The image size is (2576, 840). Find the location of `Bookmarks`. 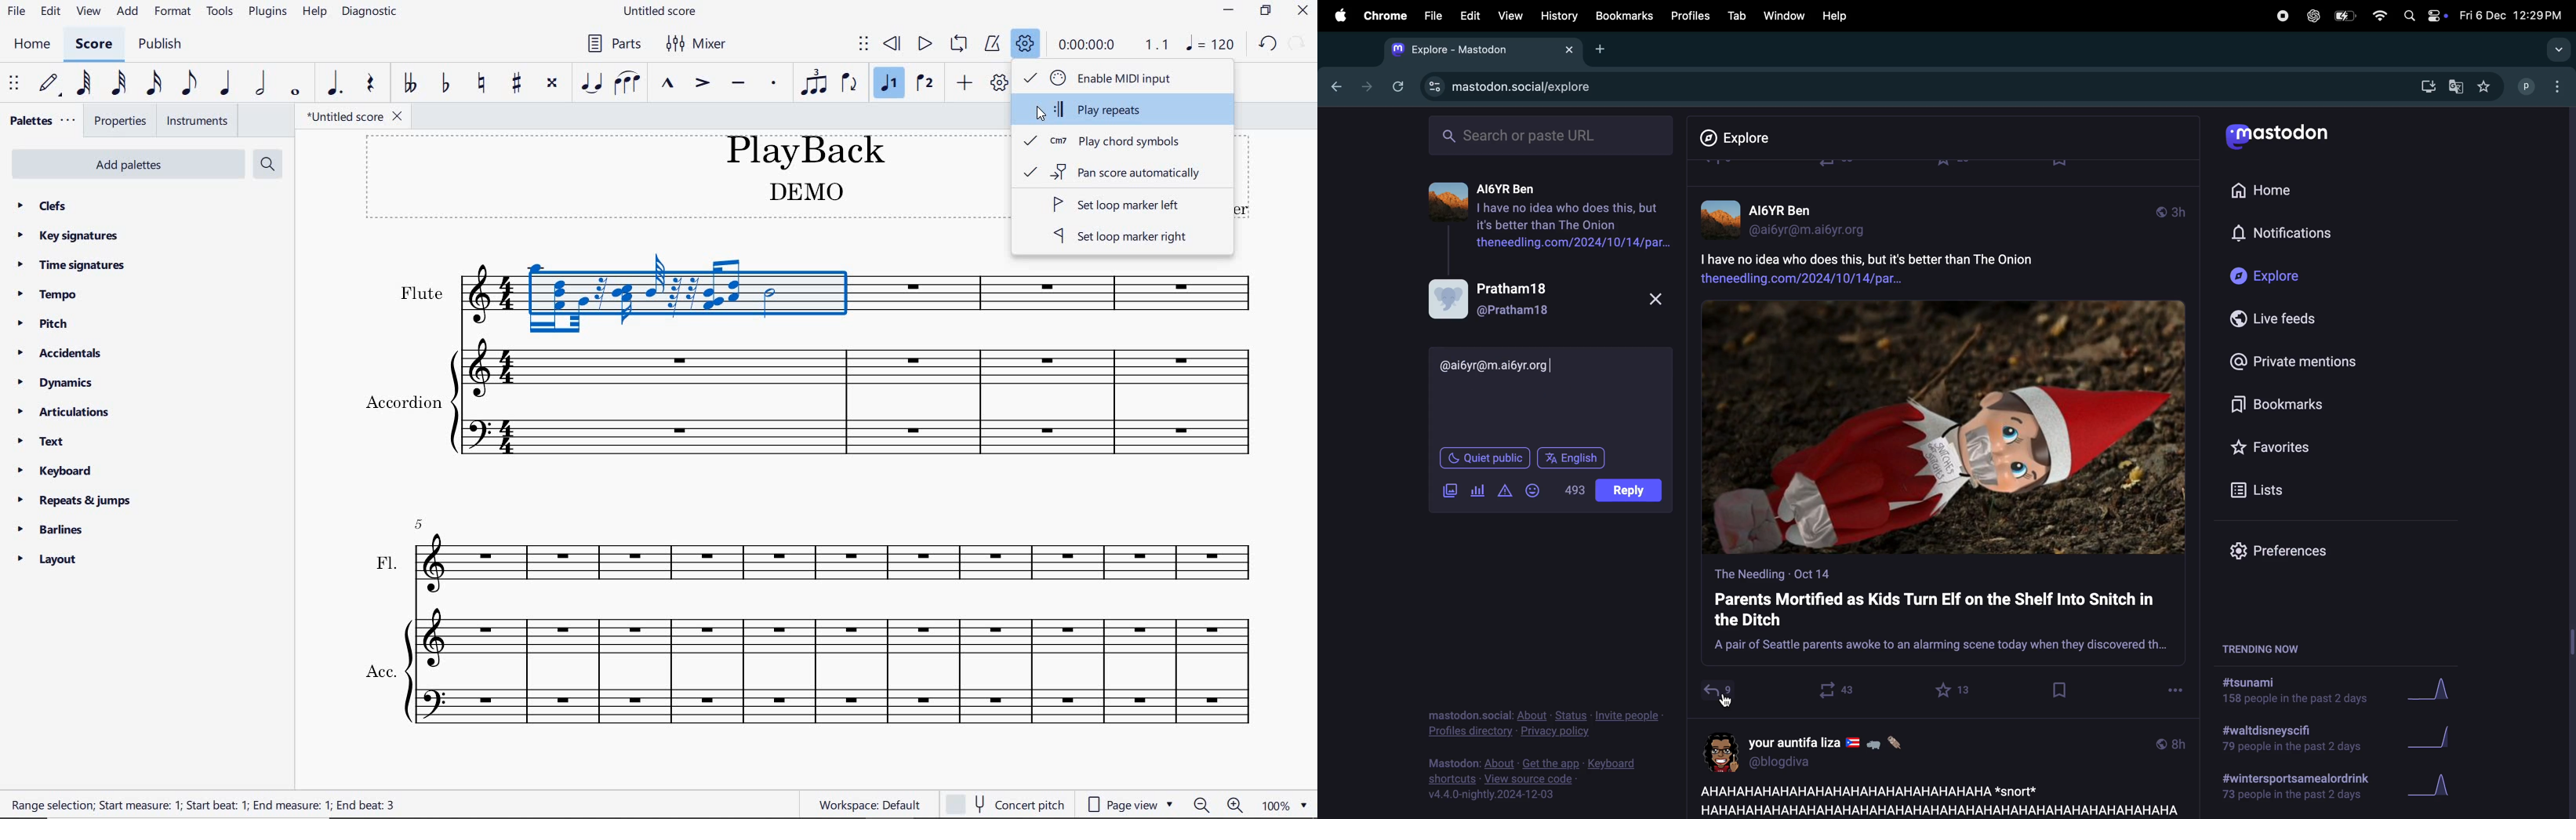

Bookmarks is located at coordinates (2284, 407).